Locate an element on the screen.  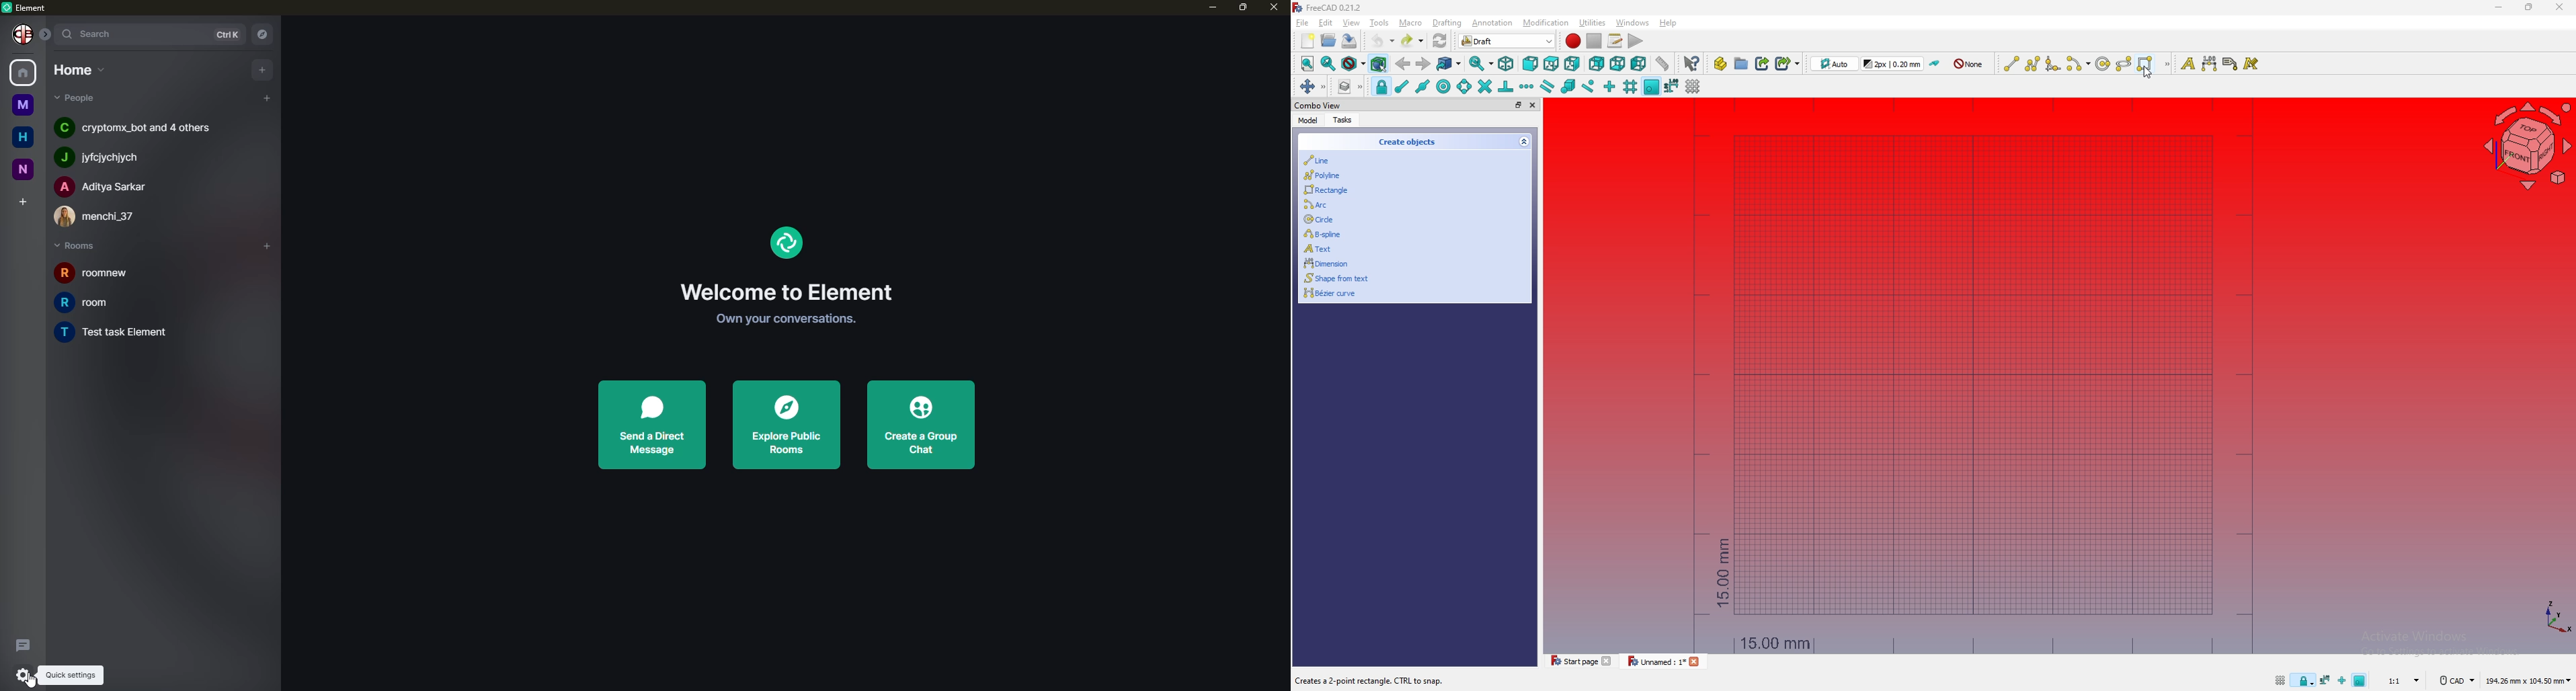
windows is located at coordinates (1632, 23).